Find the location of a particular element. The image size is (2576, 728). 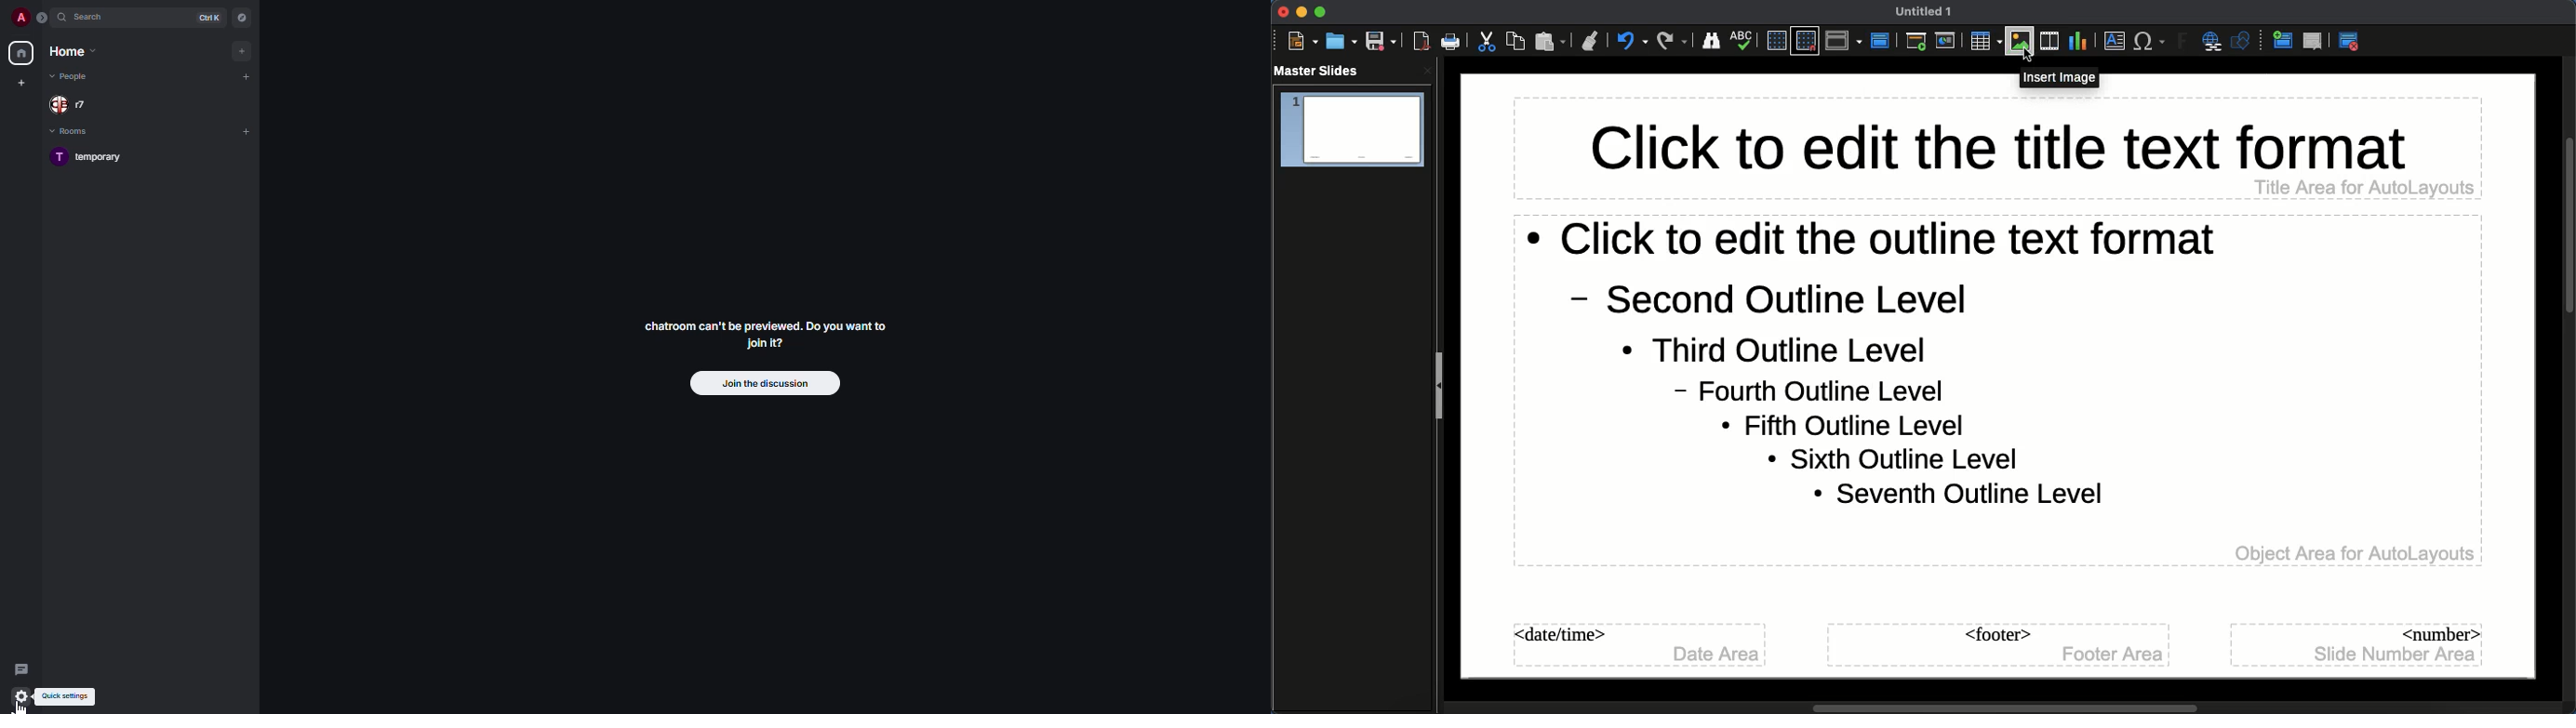

home is located at coordinates (22, 53).